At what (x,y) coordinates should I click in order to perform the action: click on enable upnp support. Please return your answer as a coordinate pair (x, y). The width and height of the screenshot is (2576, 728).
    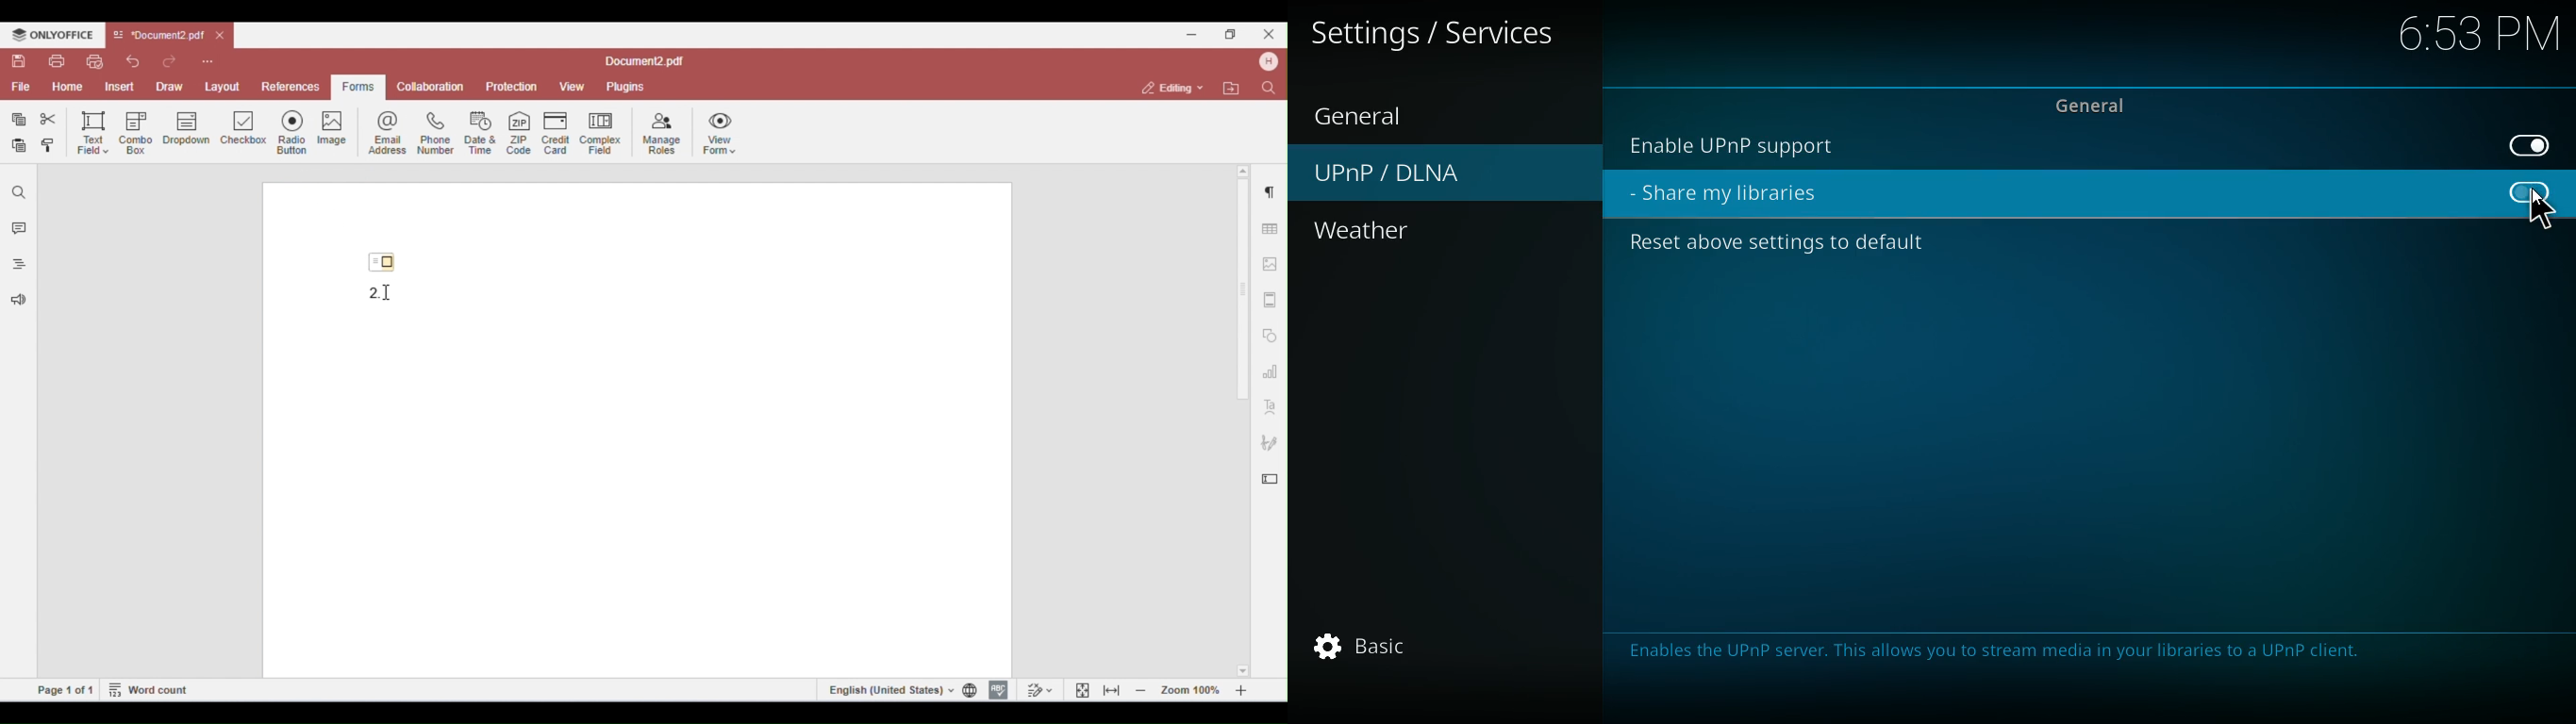
    Looking at the image, I should click on (1755, 143).